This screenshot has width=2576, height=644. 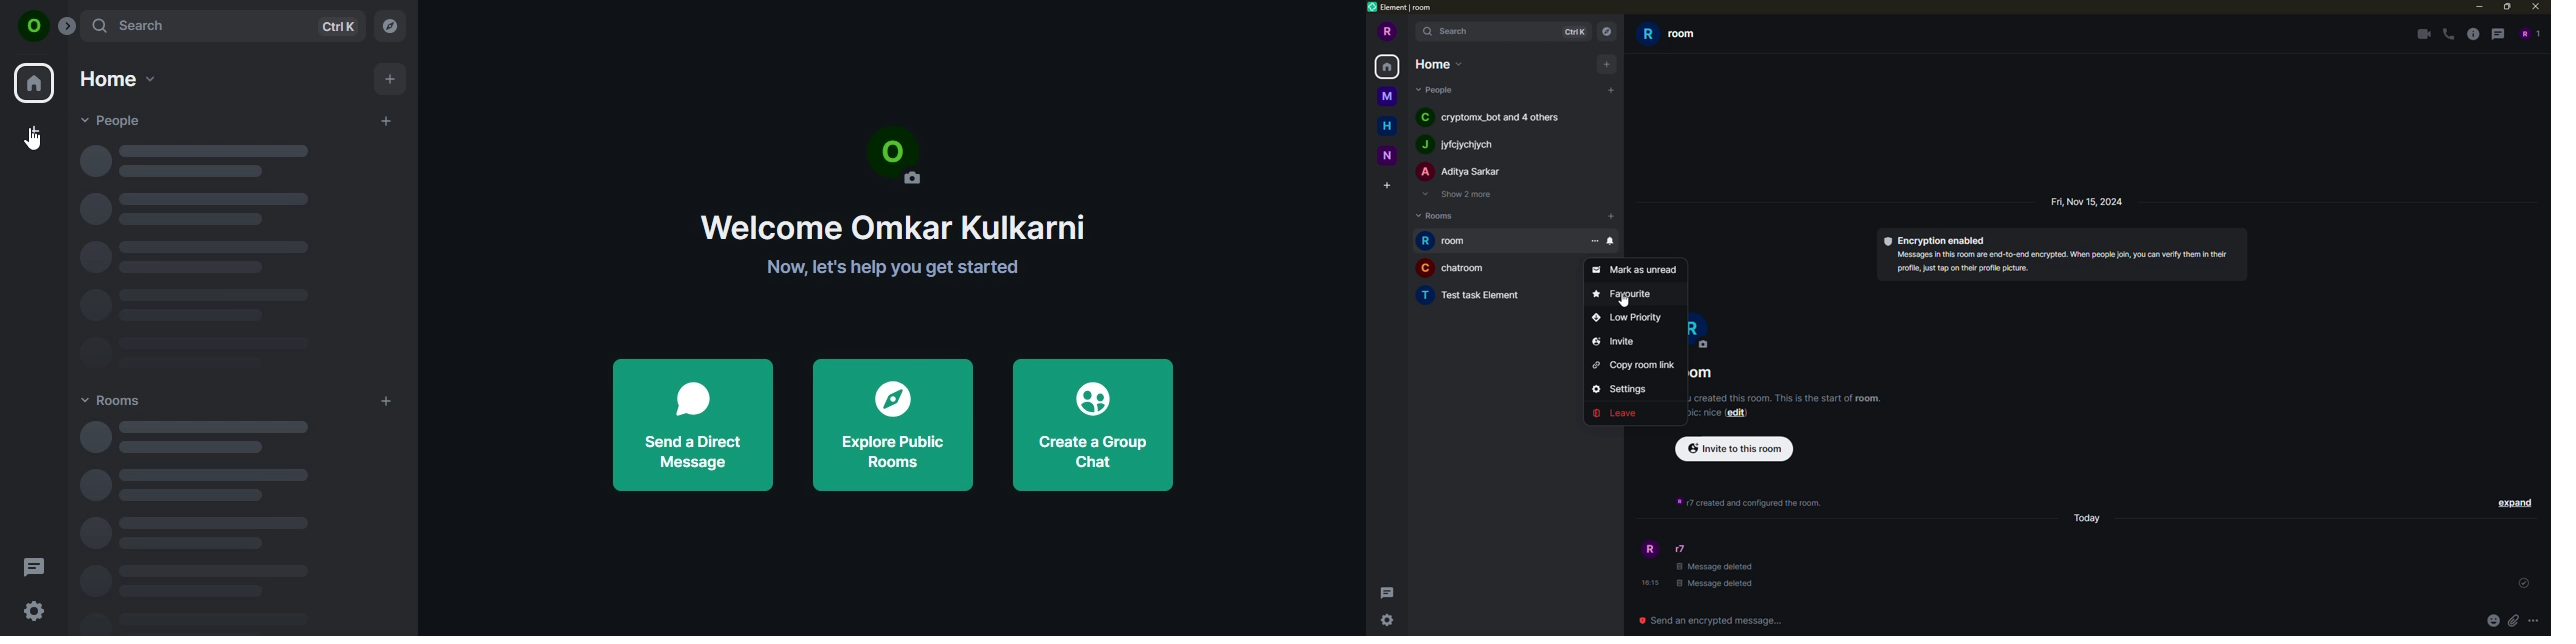 What do you see at coordinates (1649, 549) in the screenshot?
I see `profile` at bounding box center [1649, 549].